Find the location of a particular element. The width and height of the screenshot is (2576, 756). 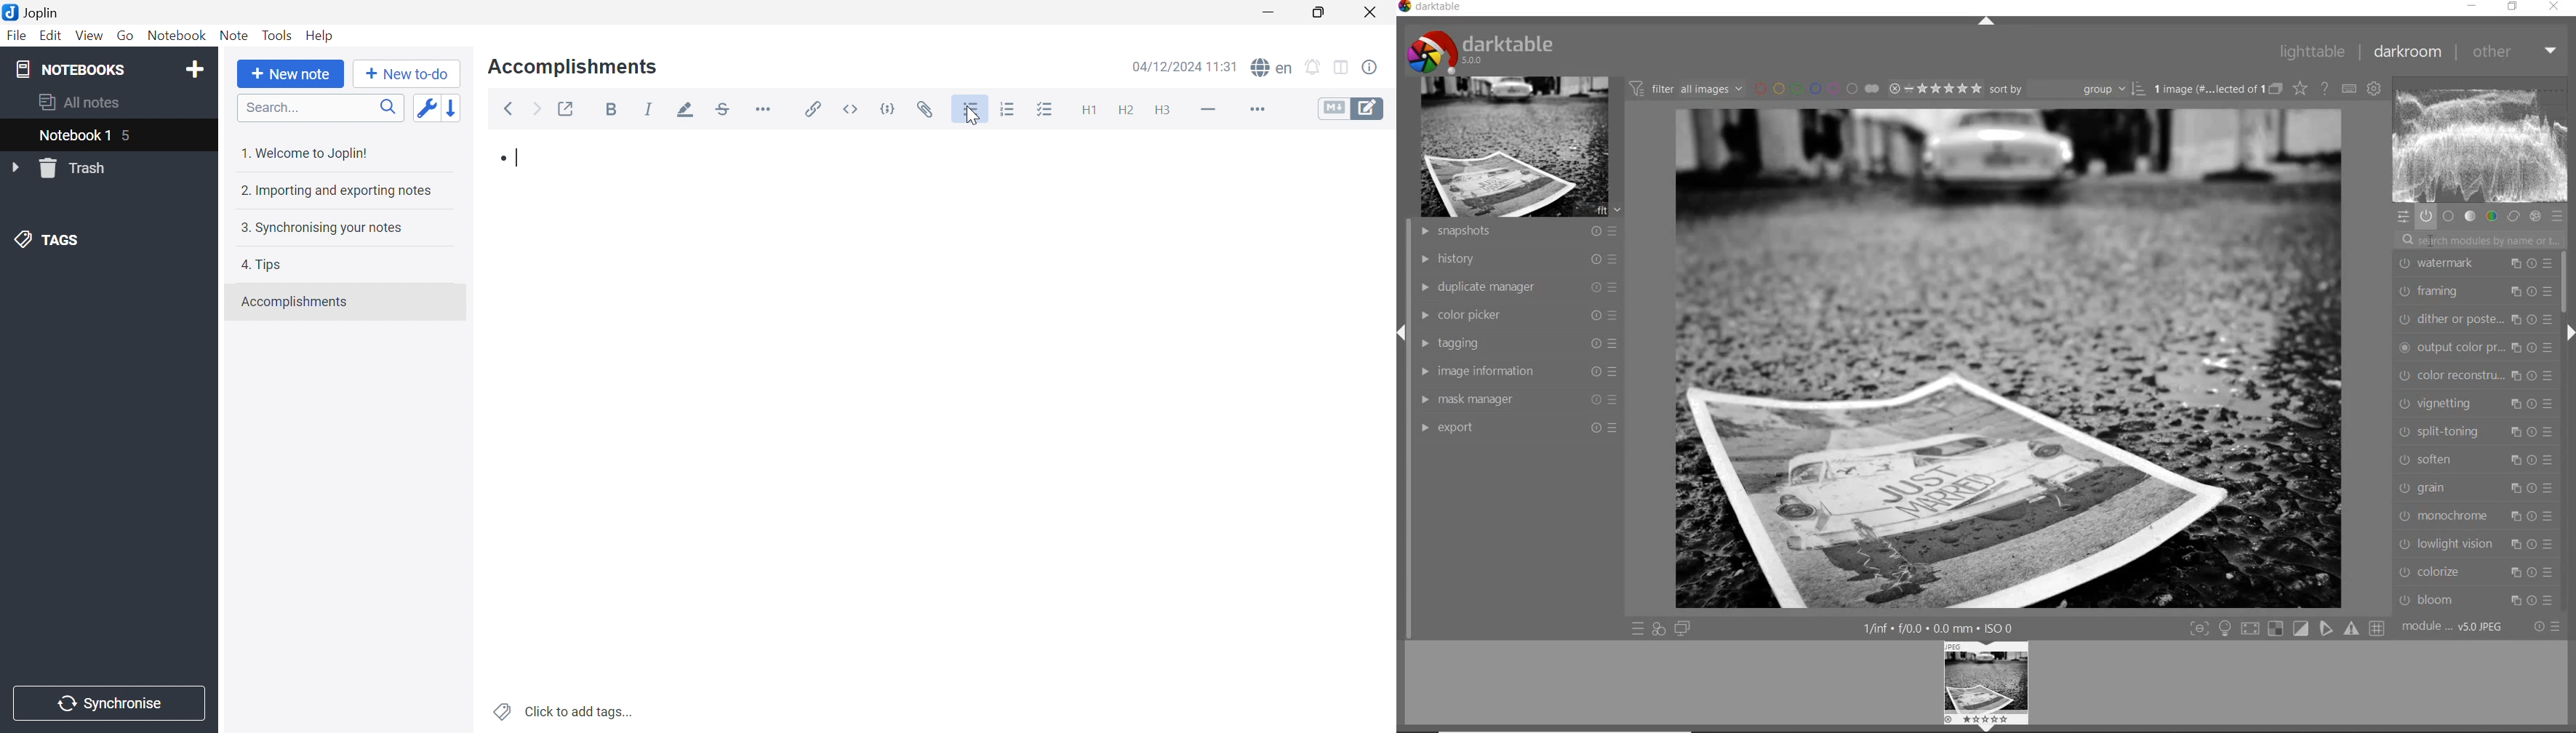

selected image range rating is located at coordinates (1933, 88).